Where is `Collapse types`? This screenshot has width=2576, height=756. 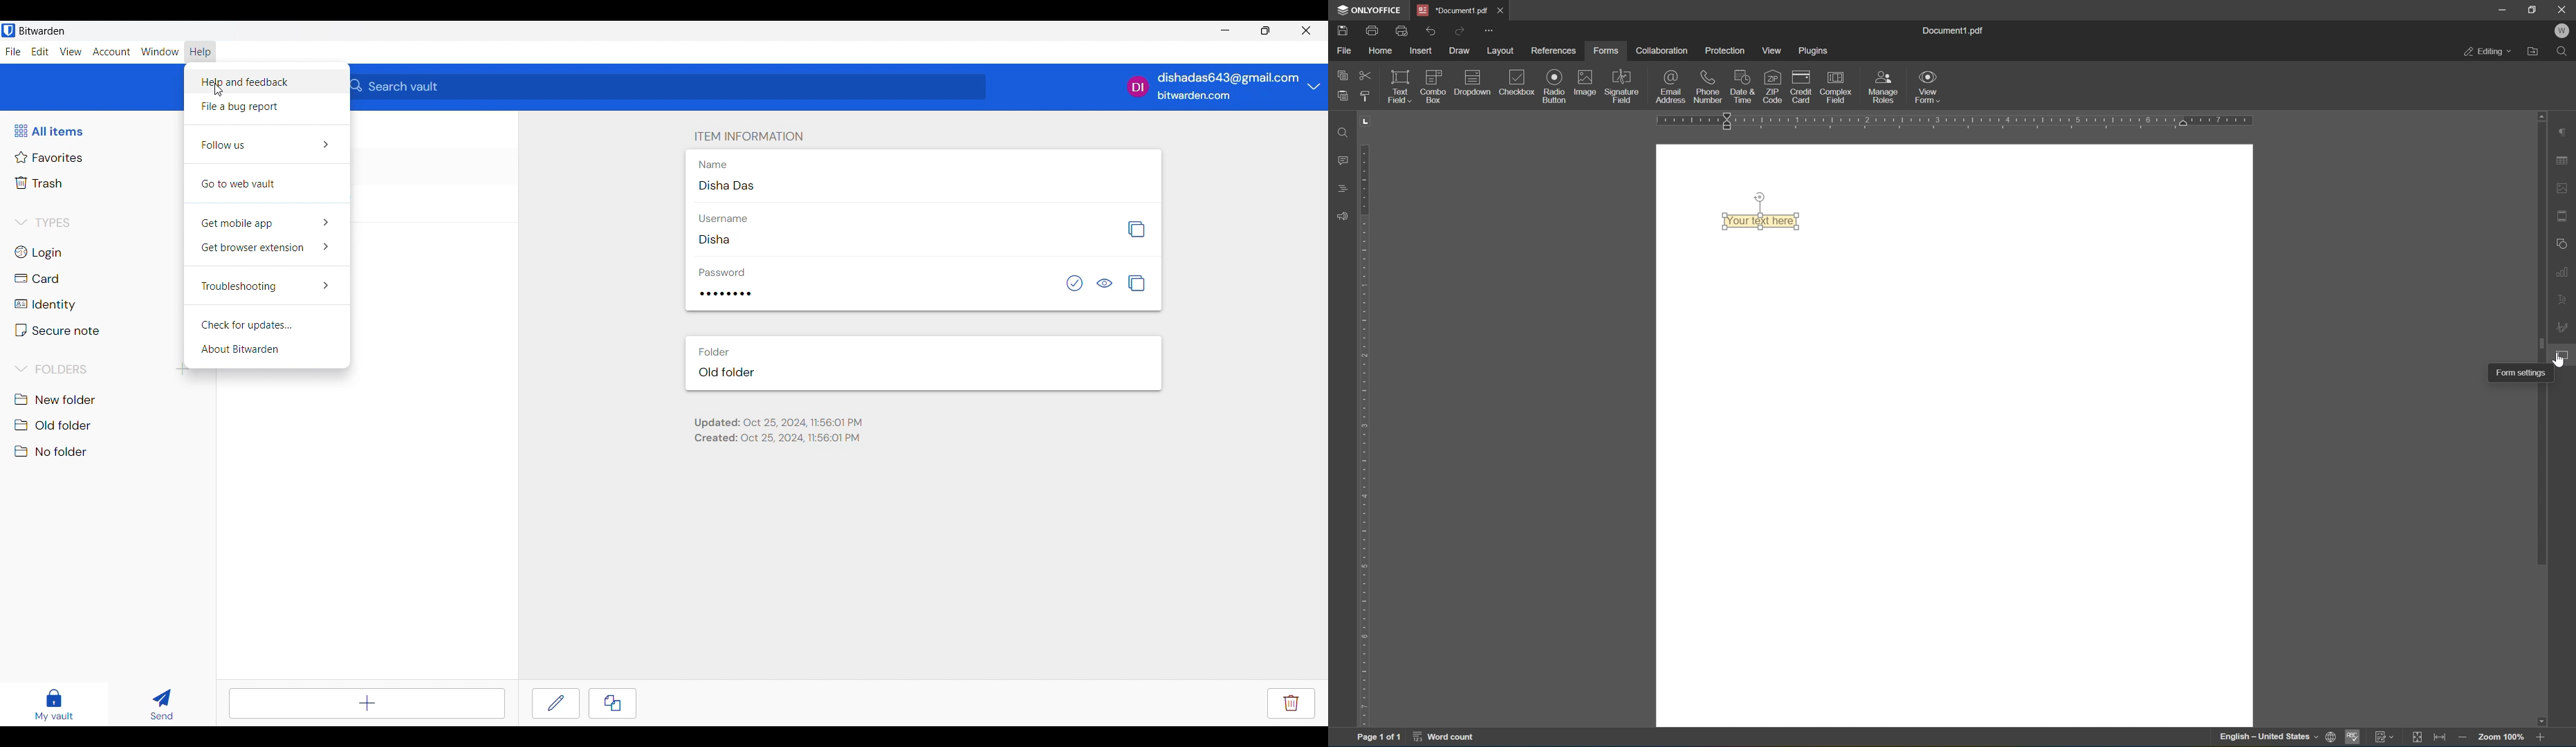
Collapse types is located at coordinates (42, 223).